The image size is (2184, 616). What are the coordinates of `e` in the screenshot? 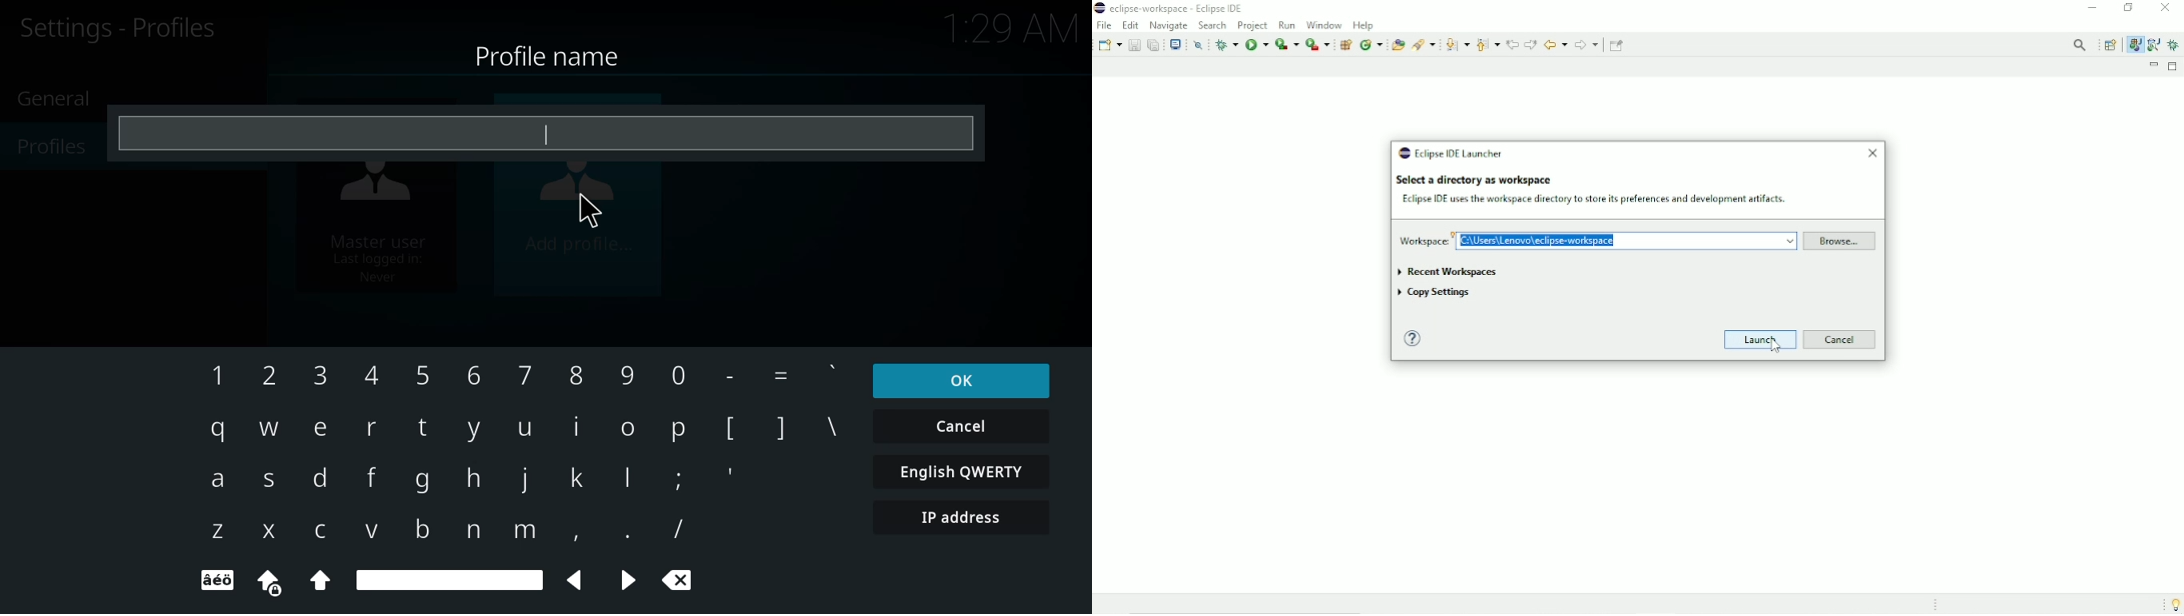 It's located at (322, 430).